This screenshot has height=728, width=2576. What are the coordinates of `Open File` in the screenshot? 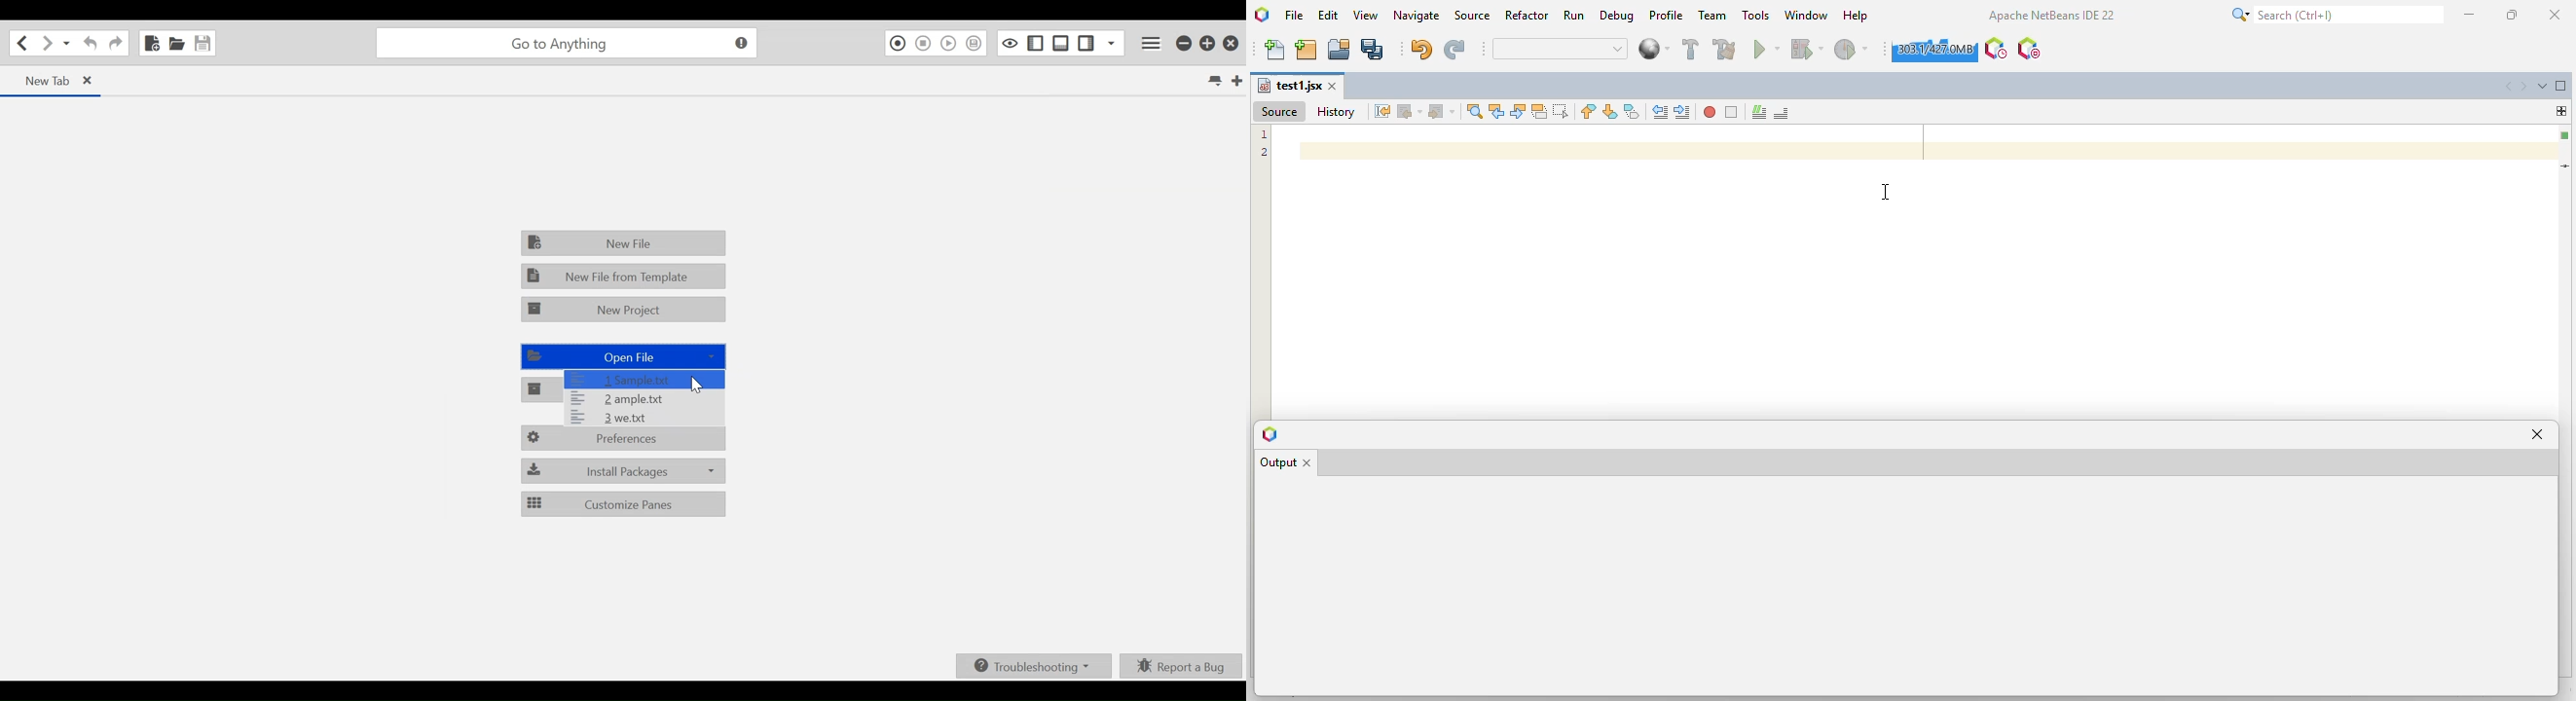 It's located at (622, 357).